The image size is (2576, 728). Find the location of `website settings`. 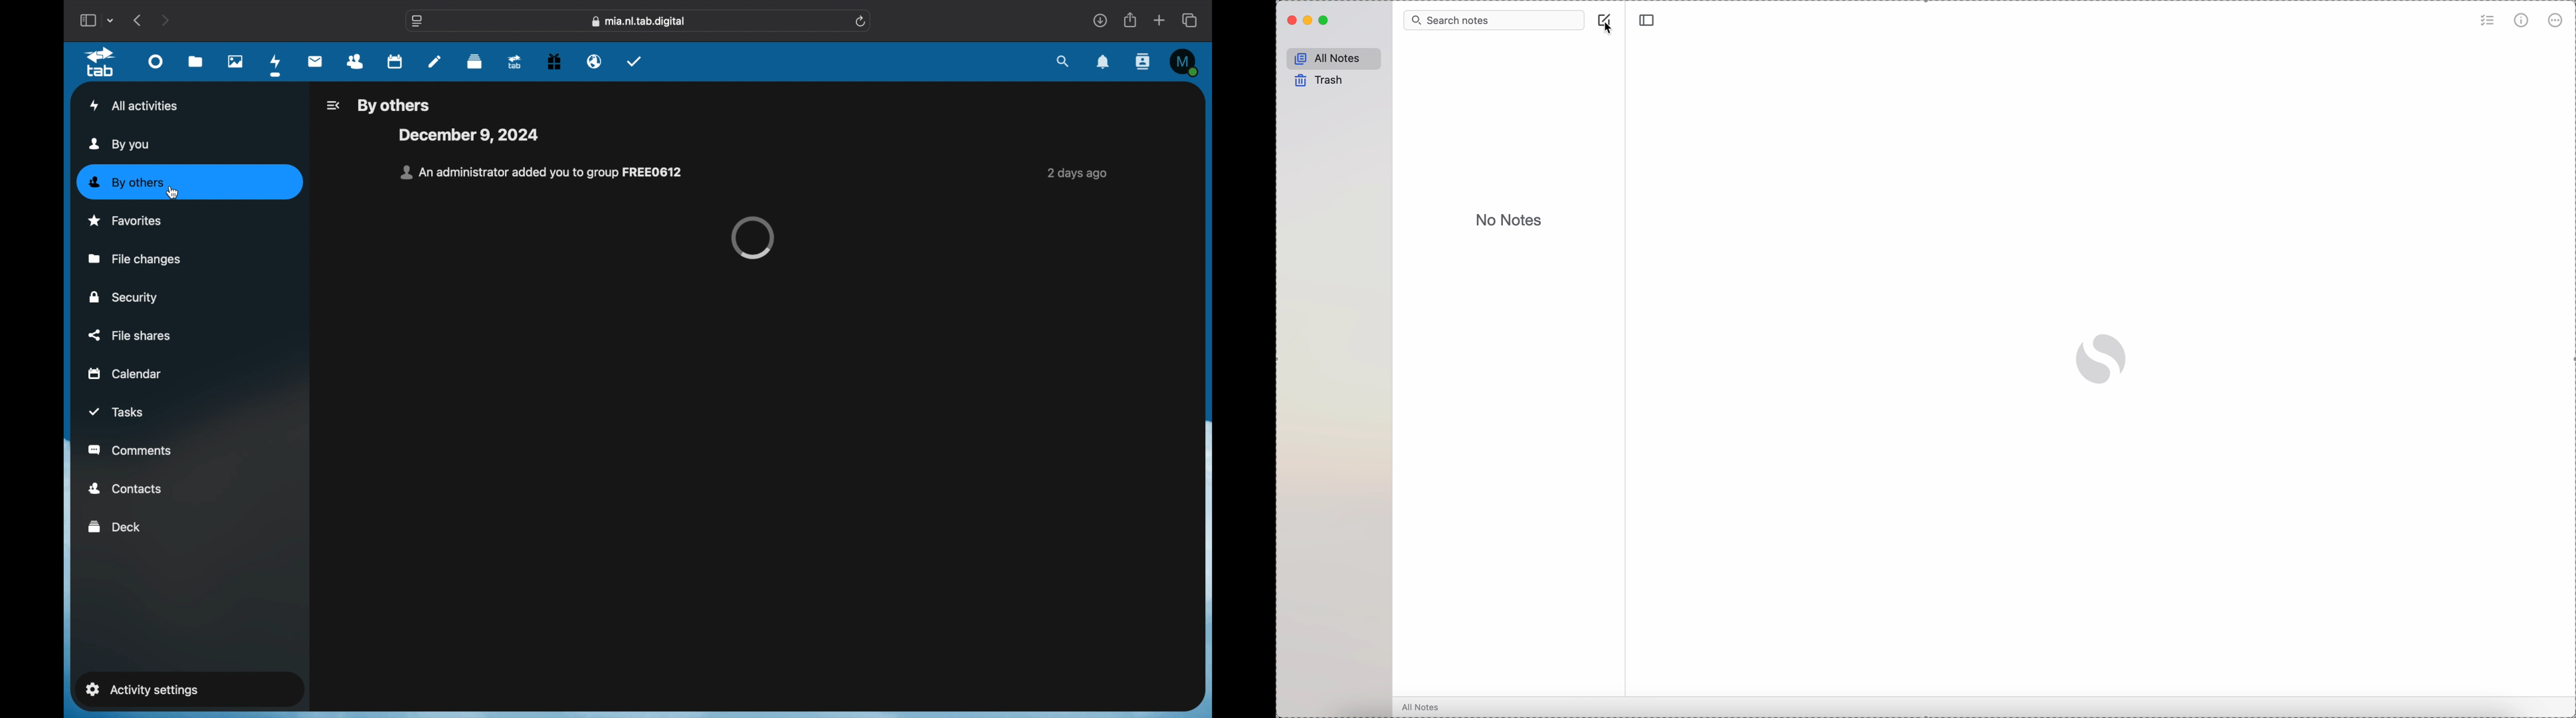

website settings is located at coordinates (417, 21).